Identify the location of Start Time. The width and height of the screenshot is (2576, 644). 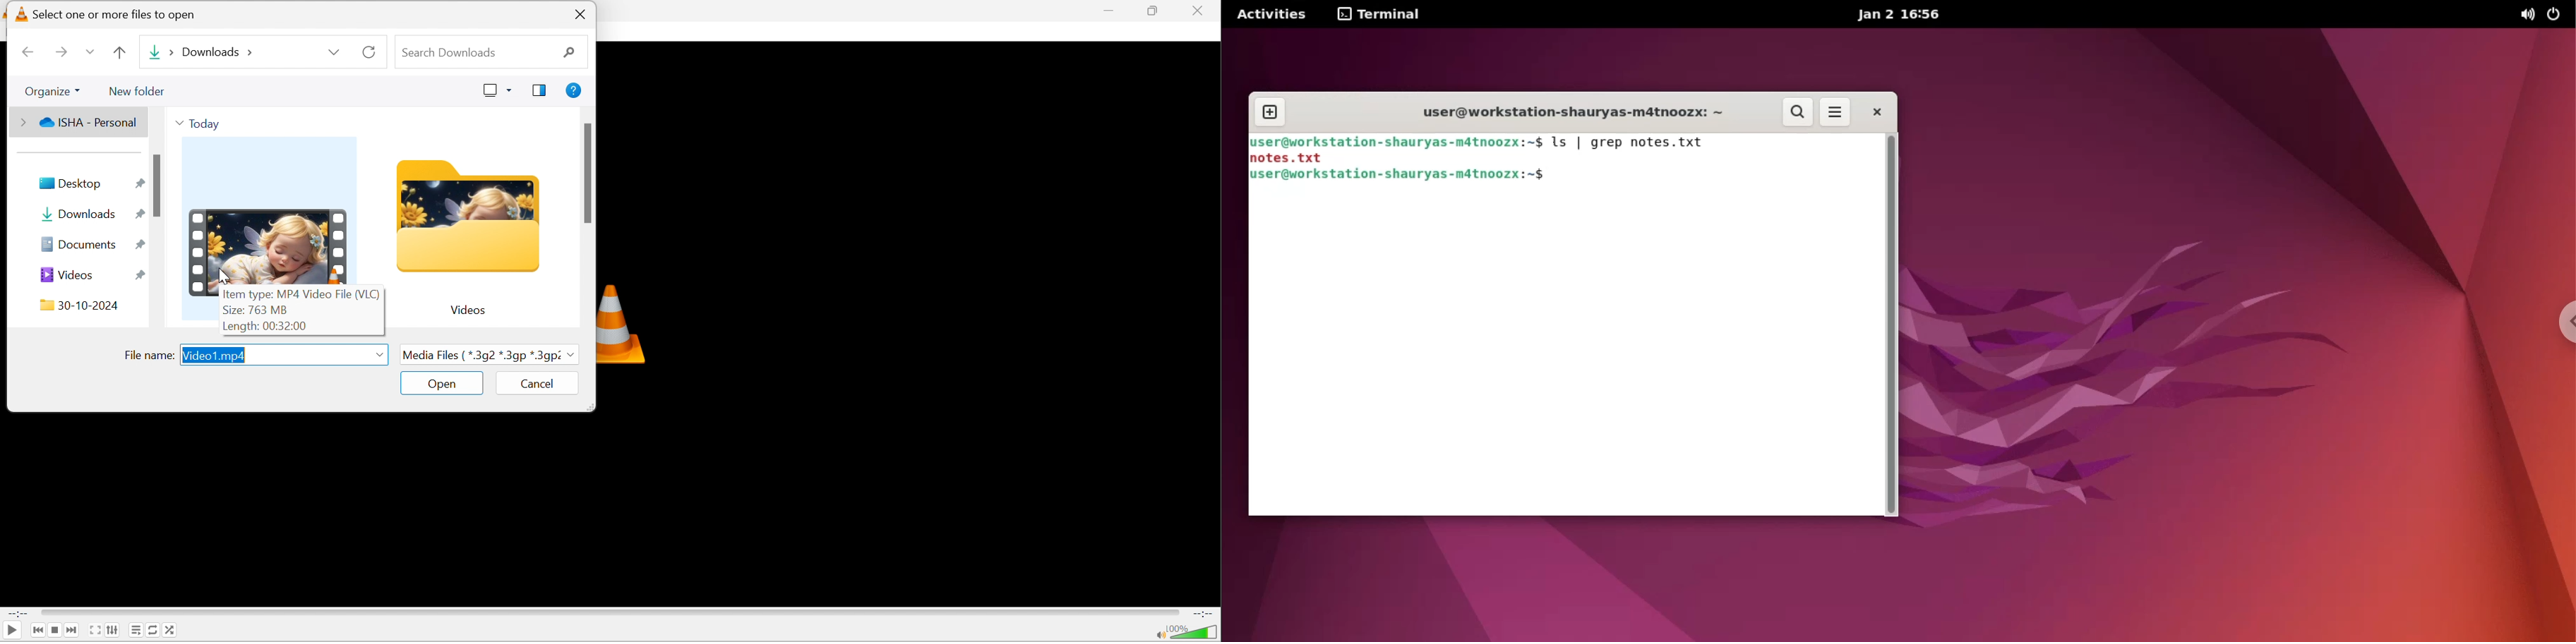
(17, 615).